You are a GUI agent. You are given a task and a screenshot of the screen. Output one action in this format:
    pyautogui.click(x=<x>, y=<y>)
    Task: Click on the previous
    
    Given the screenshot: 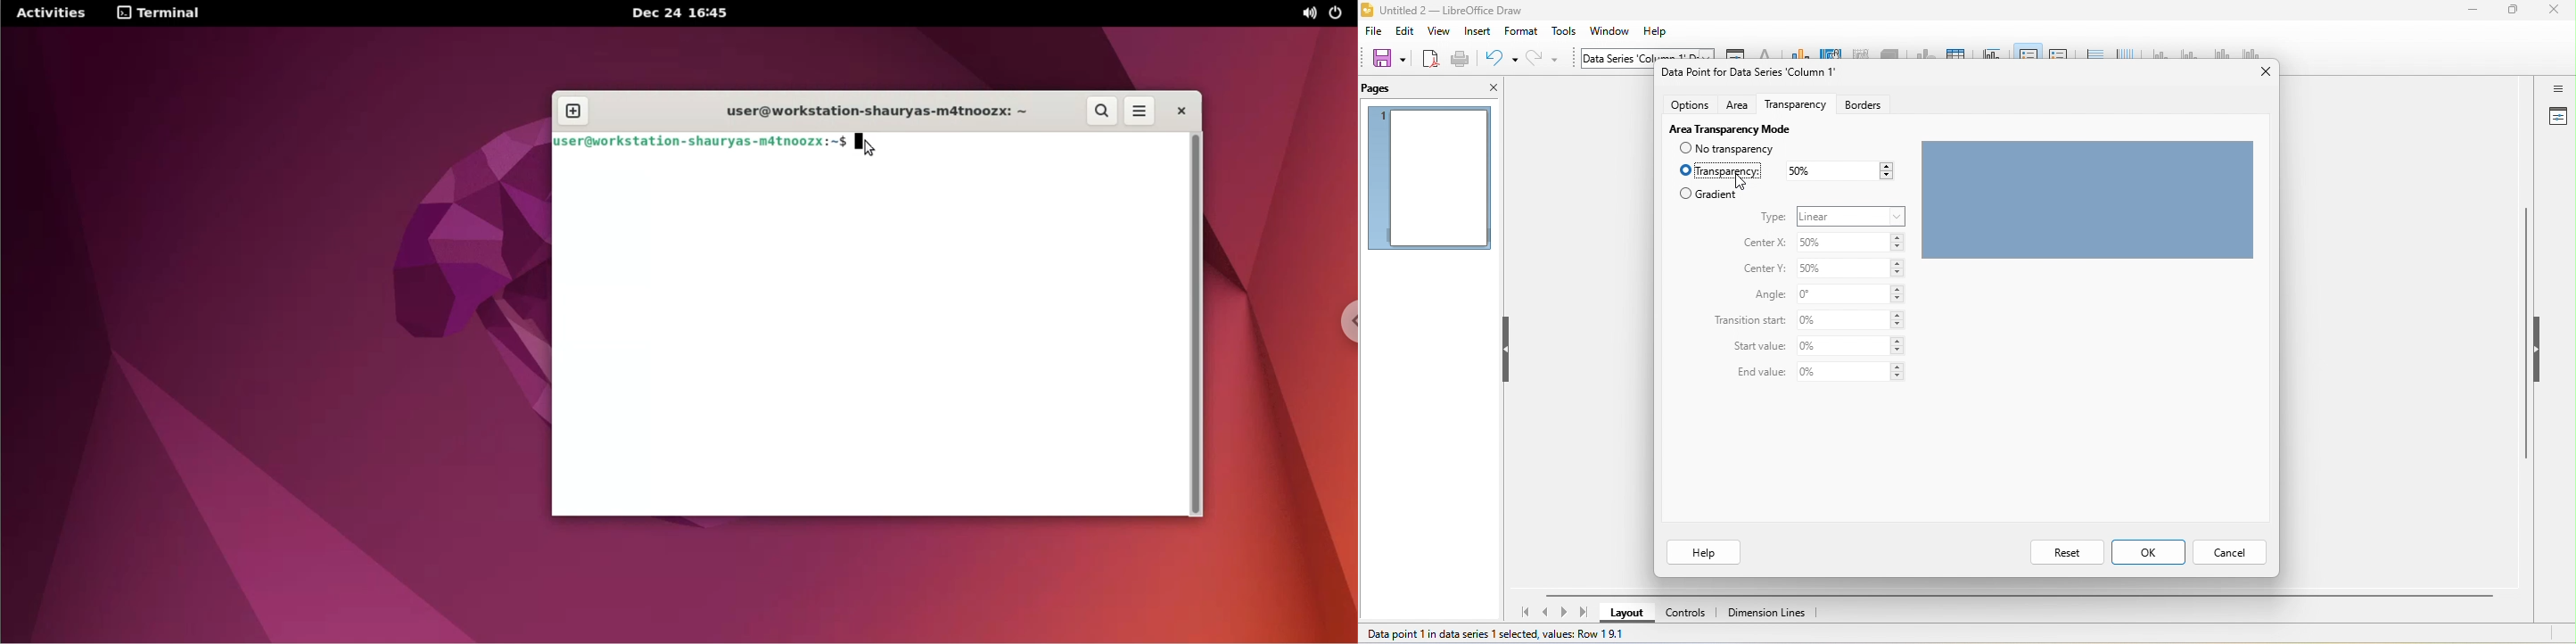 What is the action you would take?
    pyautogui.click(x=1548, y=610)
    